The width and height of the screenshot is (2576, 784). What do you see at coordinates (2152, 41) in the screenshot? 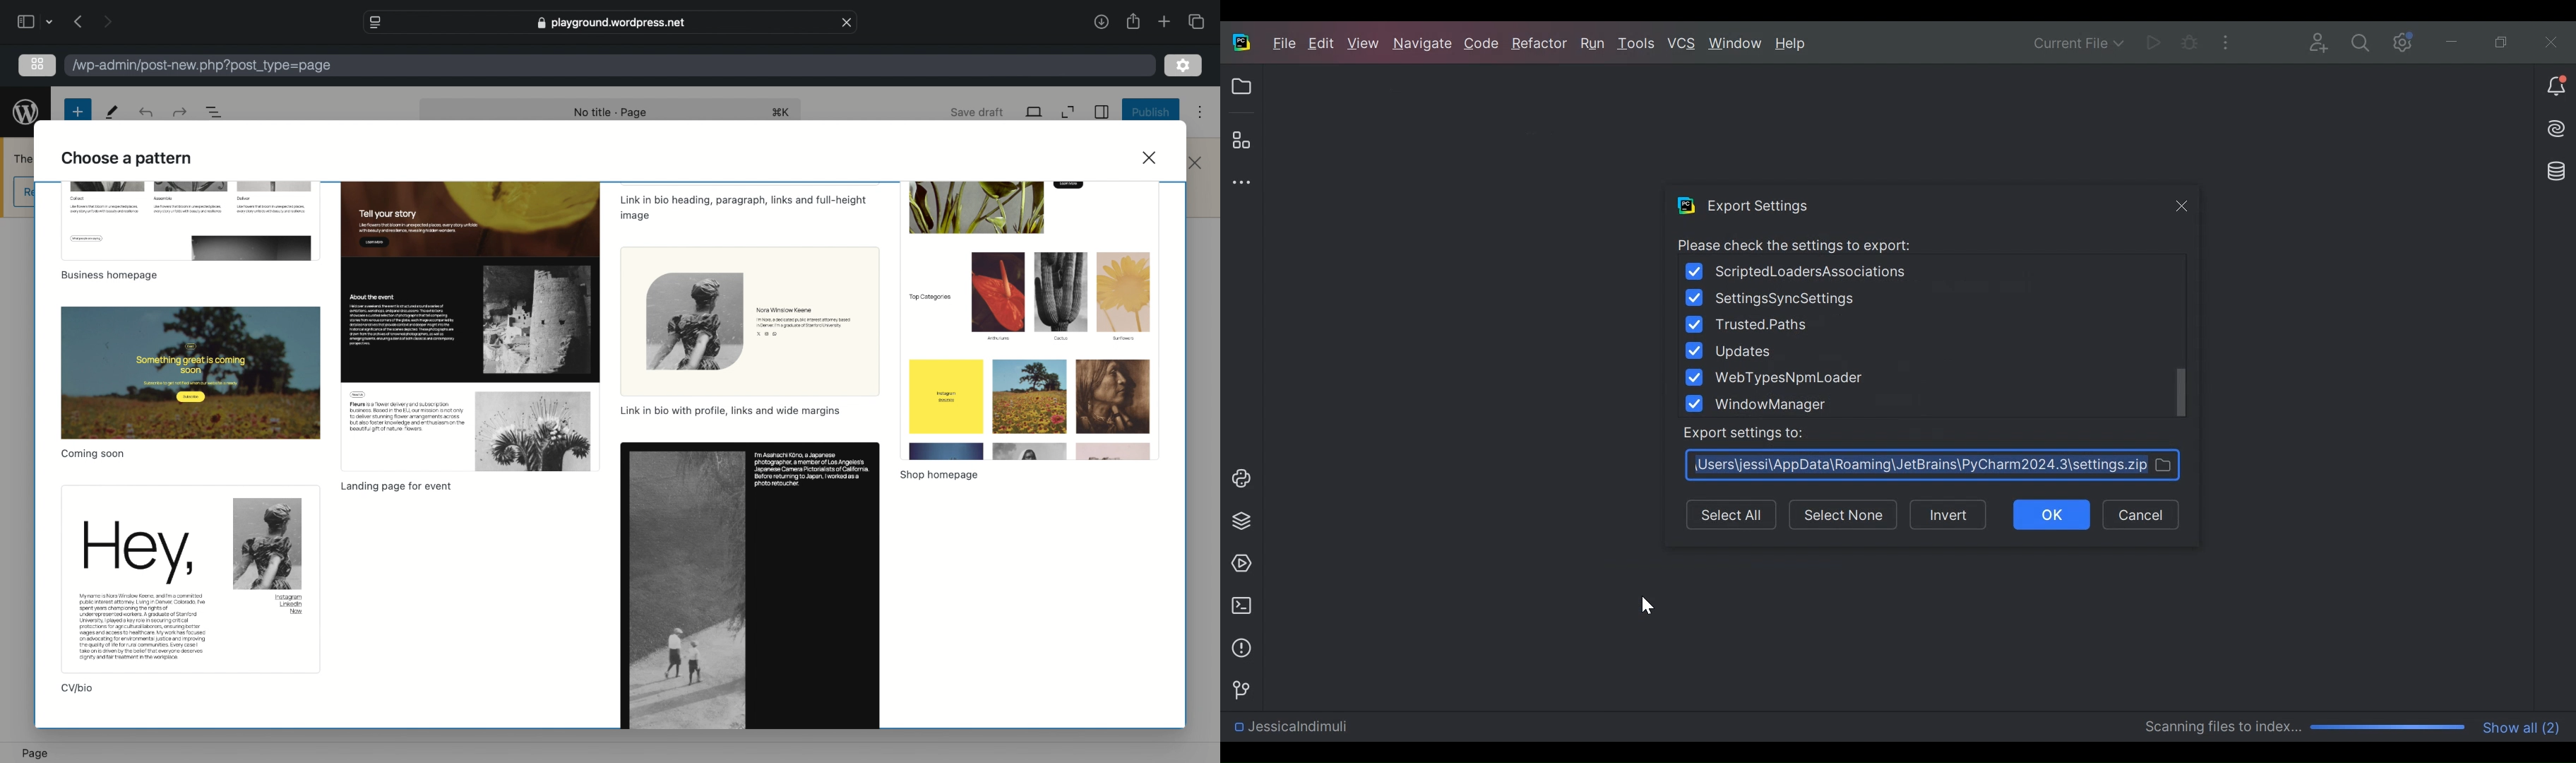
I see `Run` at bounding box center [2152, 41].